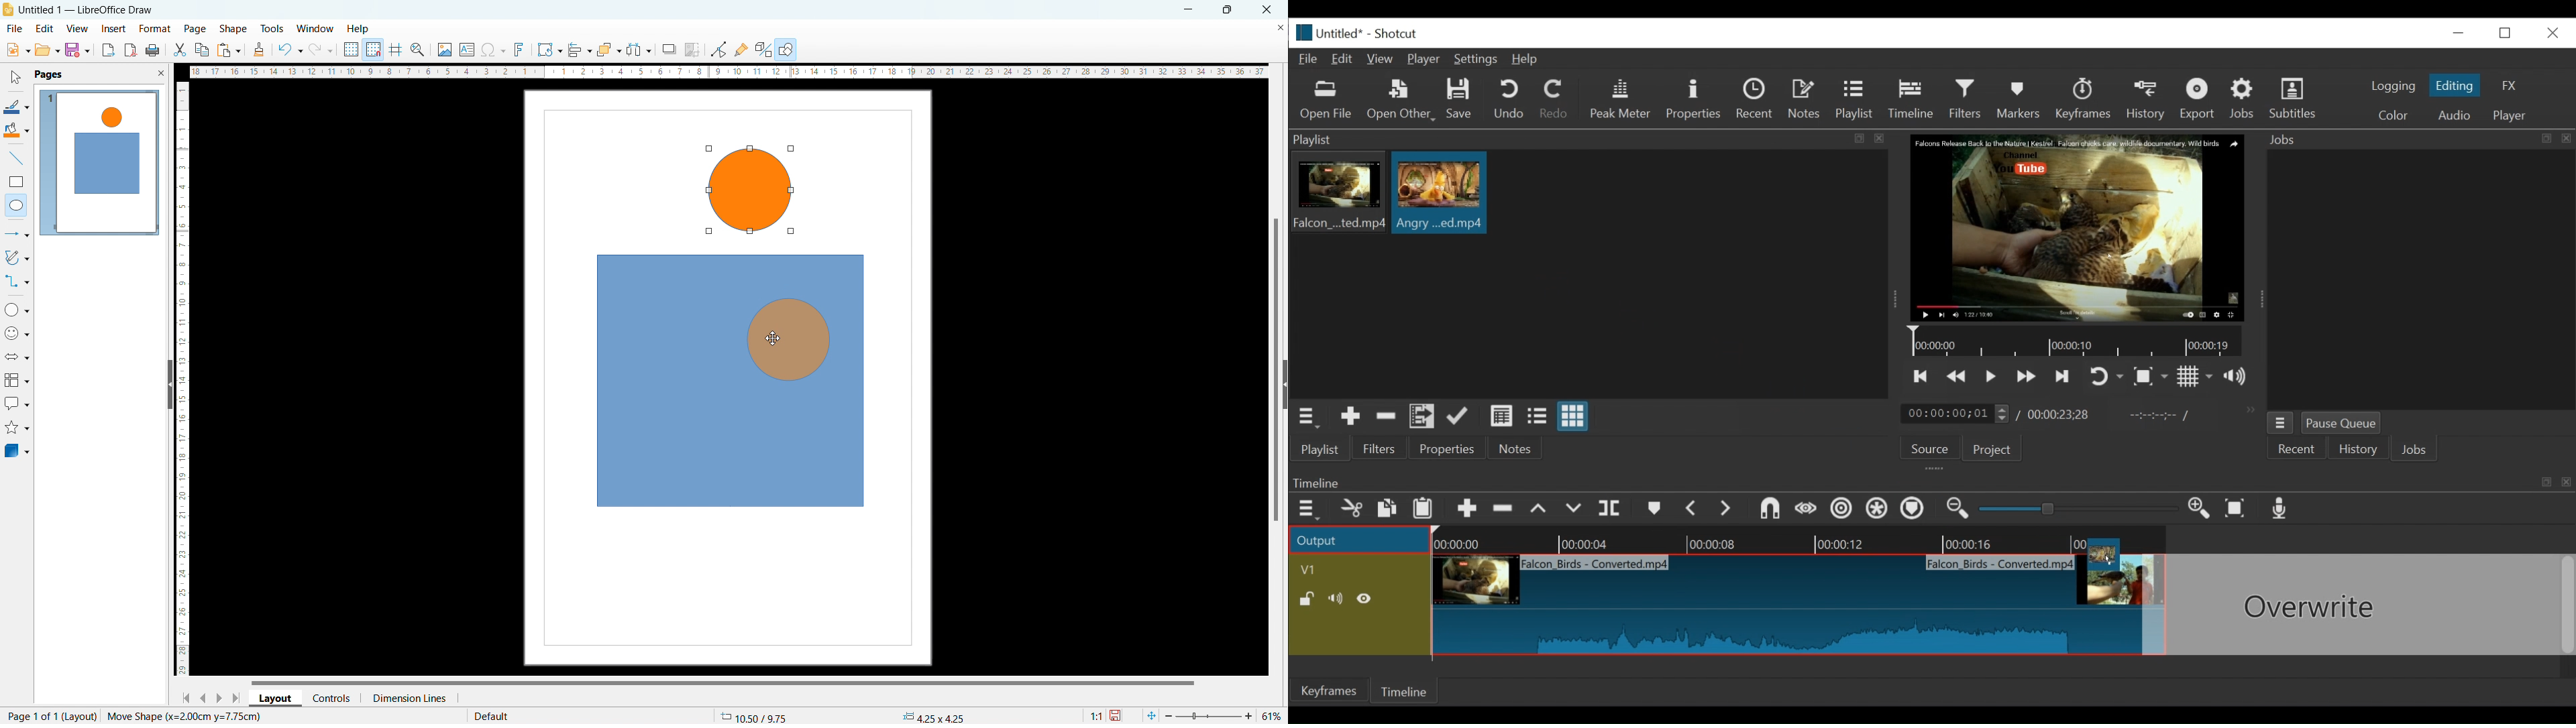 The width and height of the screenshot is (2576, 728). What do you see at coordinates (180, 50) in the screenshot?
I see `cut` at bounding box center [180, 50].